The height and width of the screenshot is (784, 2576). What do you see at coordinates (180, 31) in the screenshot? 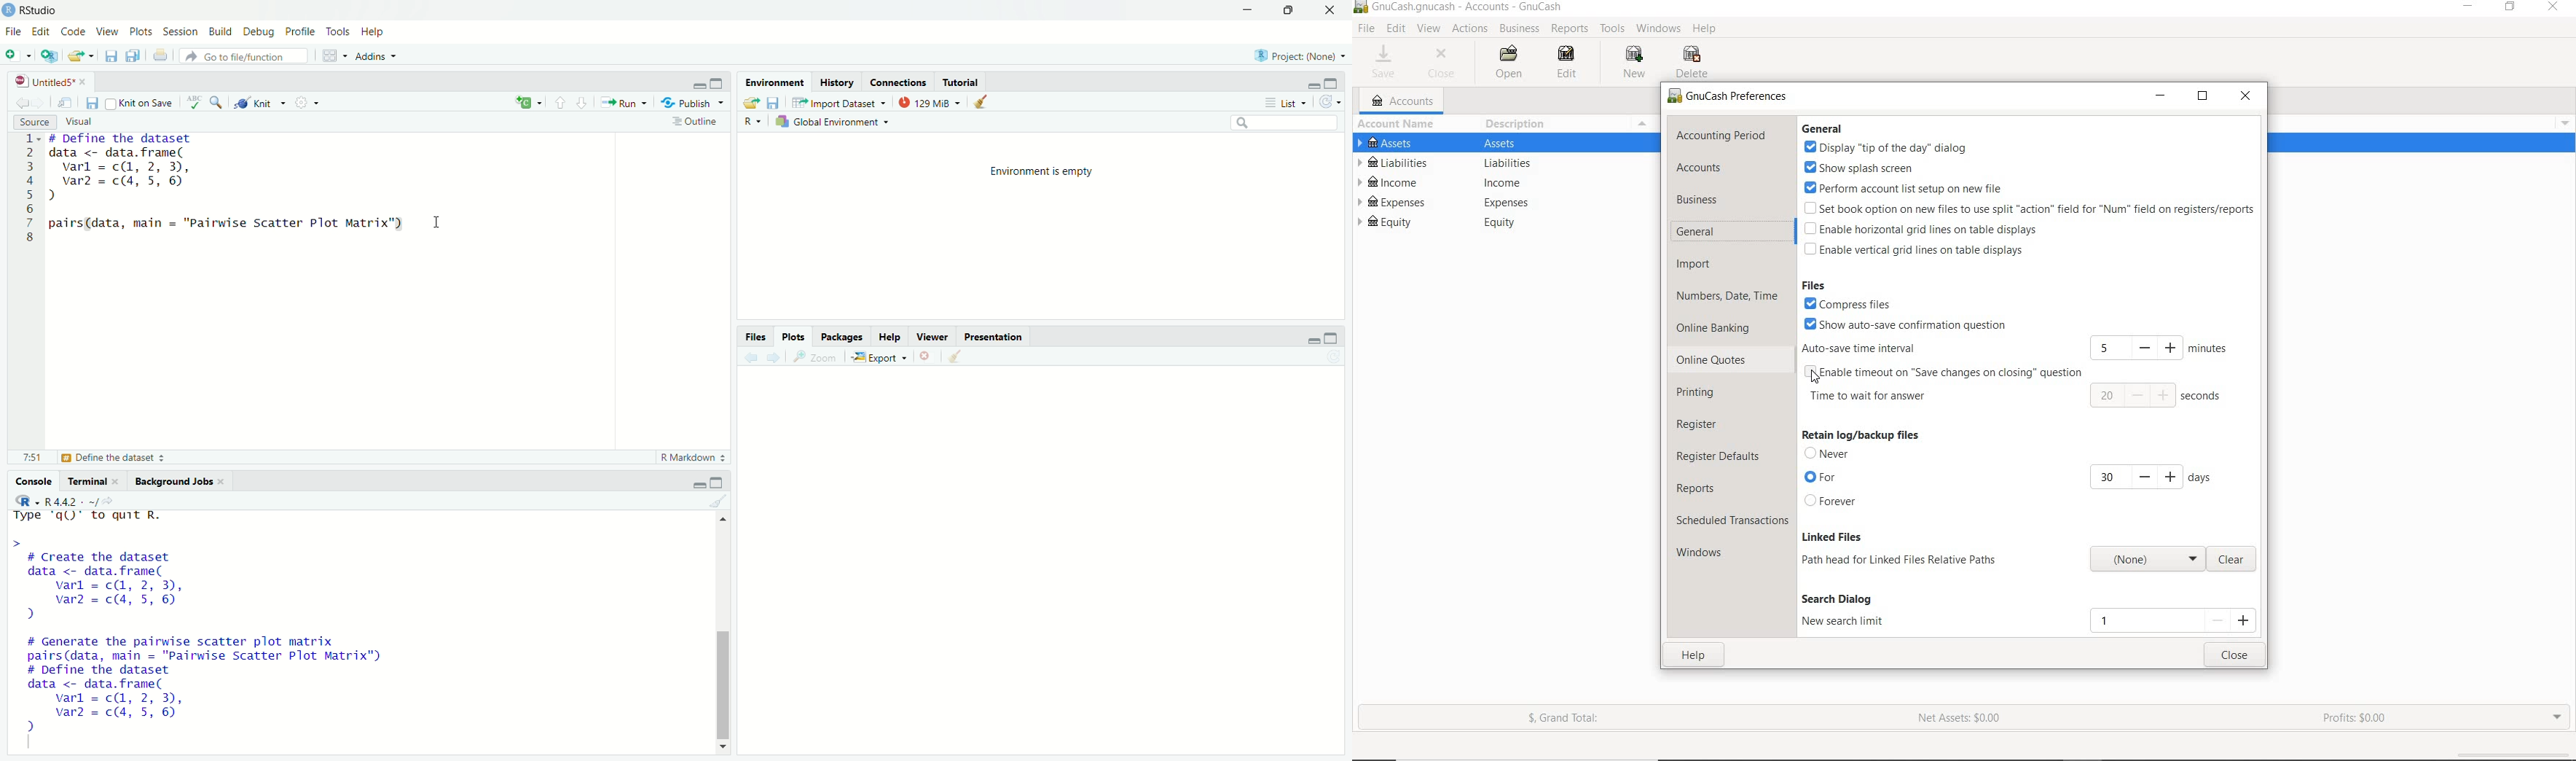
I see `Session` at bounding box center [180, 31].